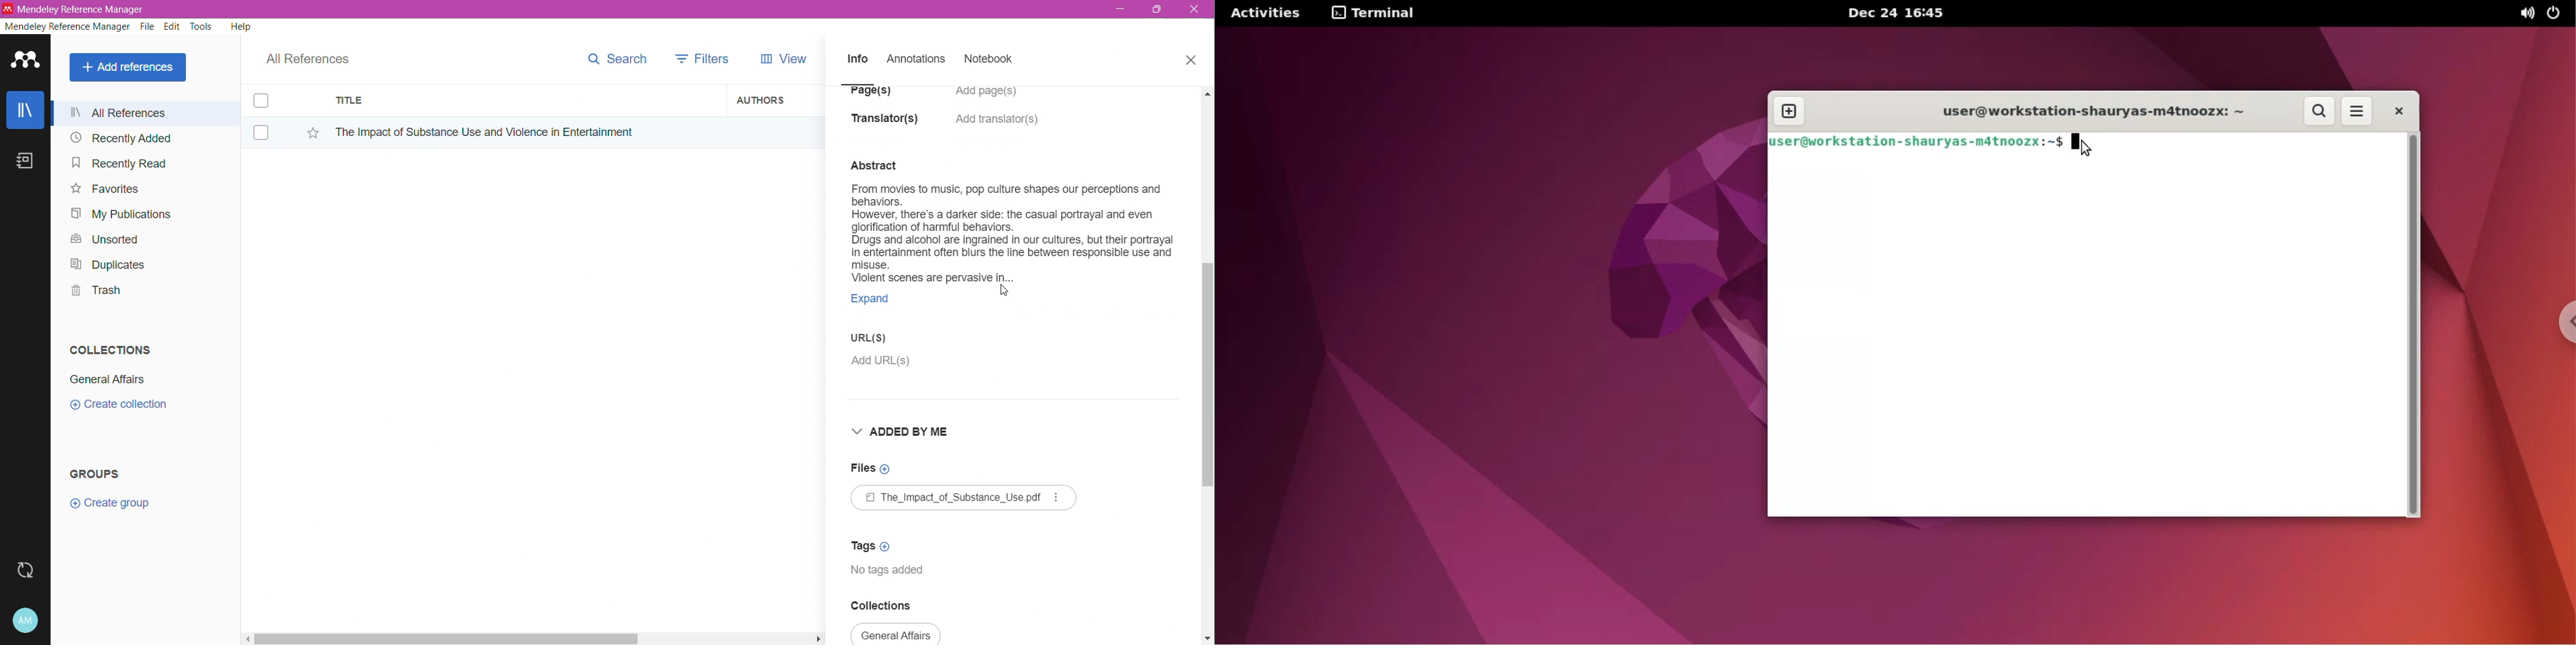  I want to click on Groups, so click(100, 473).